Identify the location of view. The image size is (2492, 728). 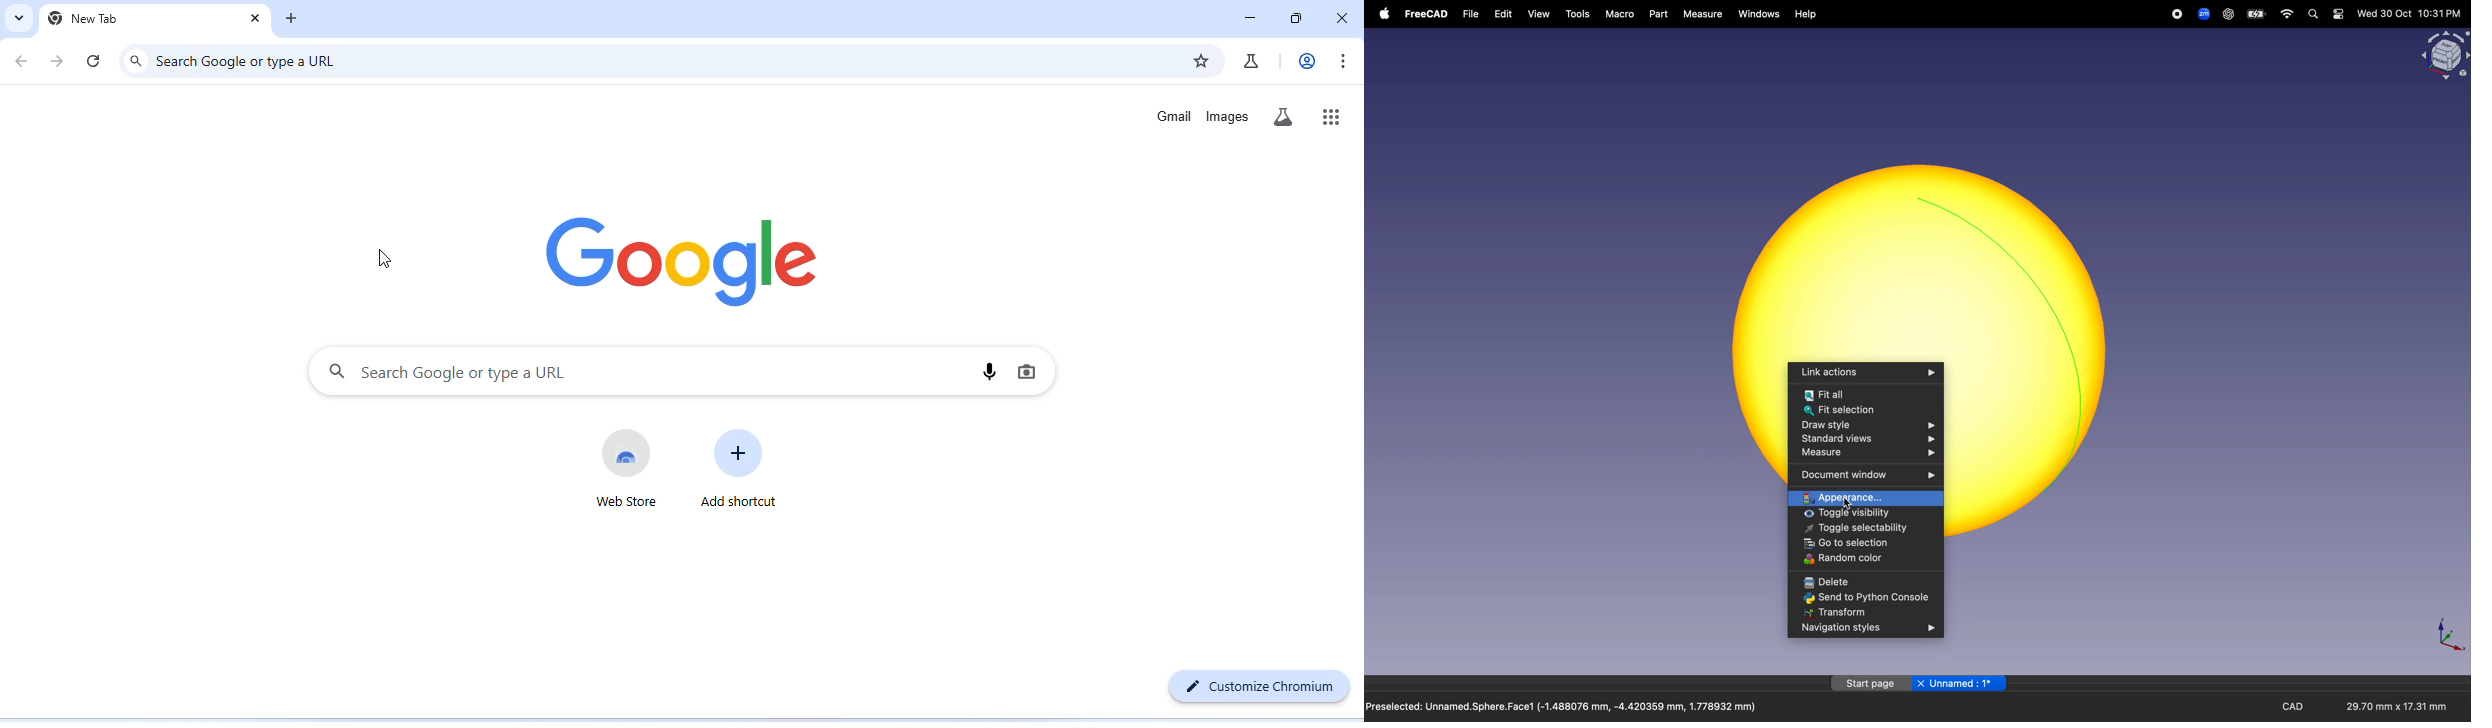
(1540, 15).